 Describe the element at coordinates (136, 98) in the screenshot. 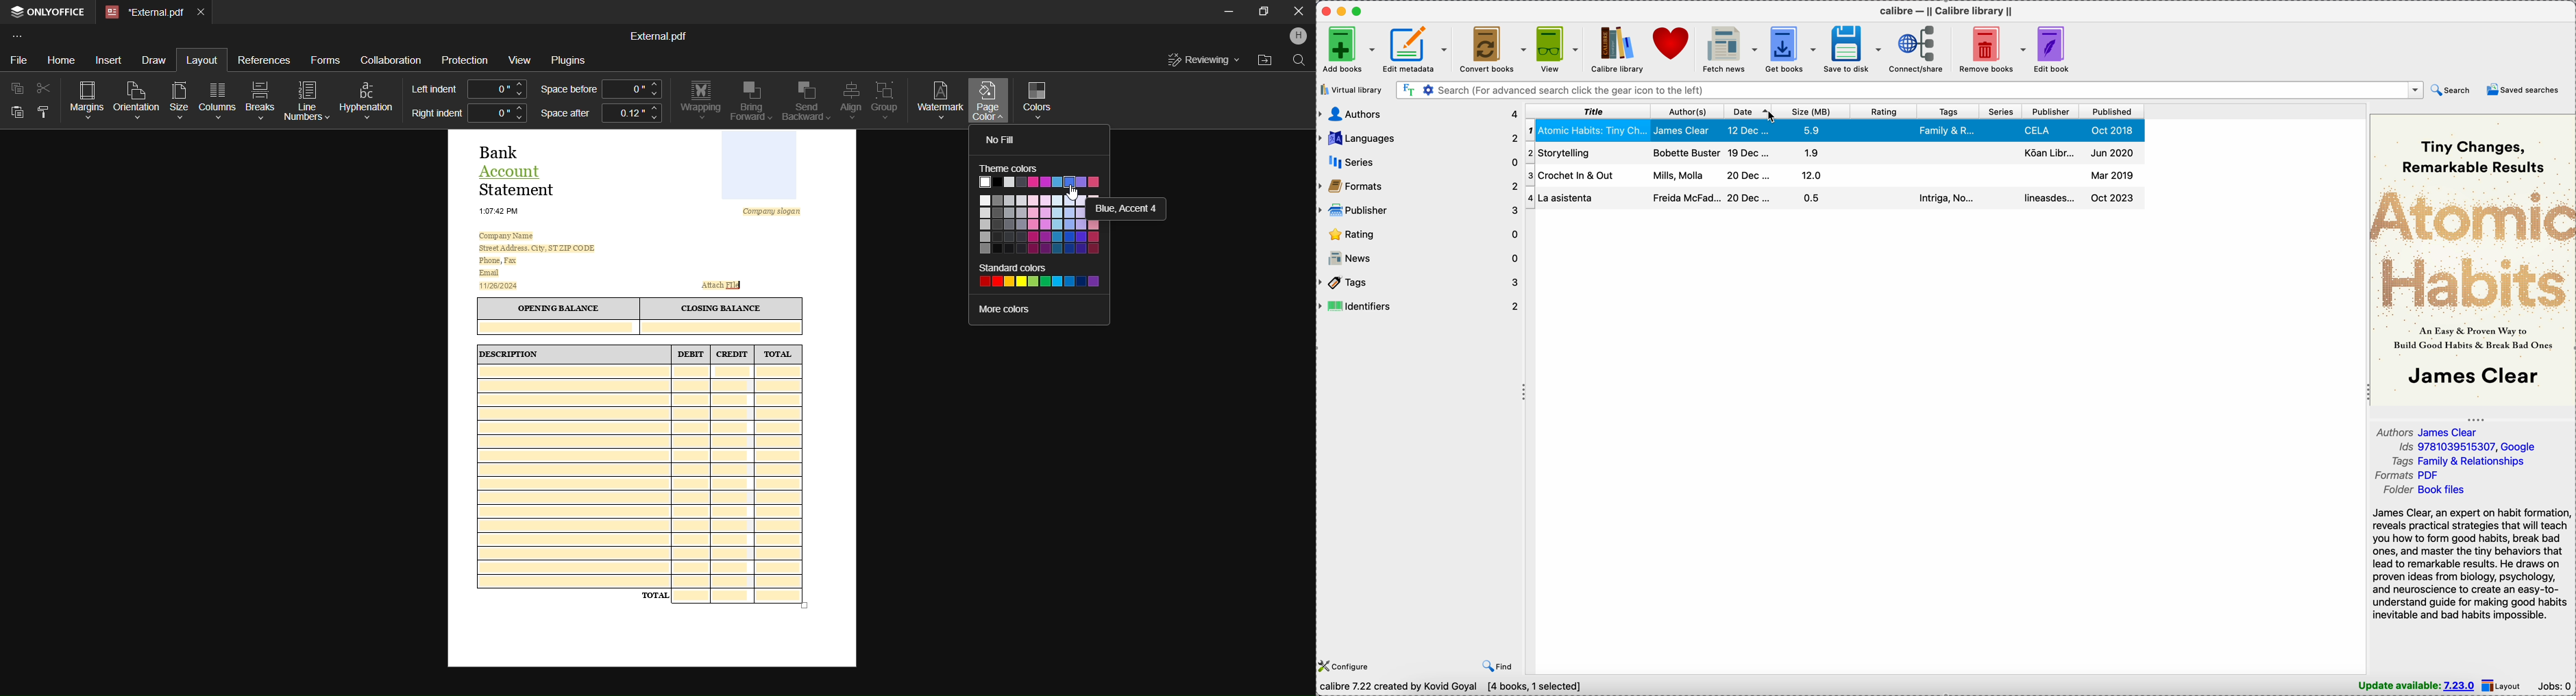

I see `Orientation` at that location.